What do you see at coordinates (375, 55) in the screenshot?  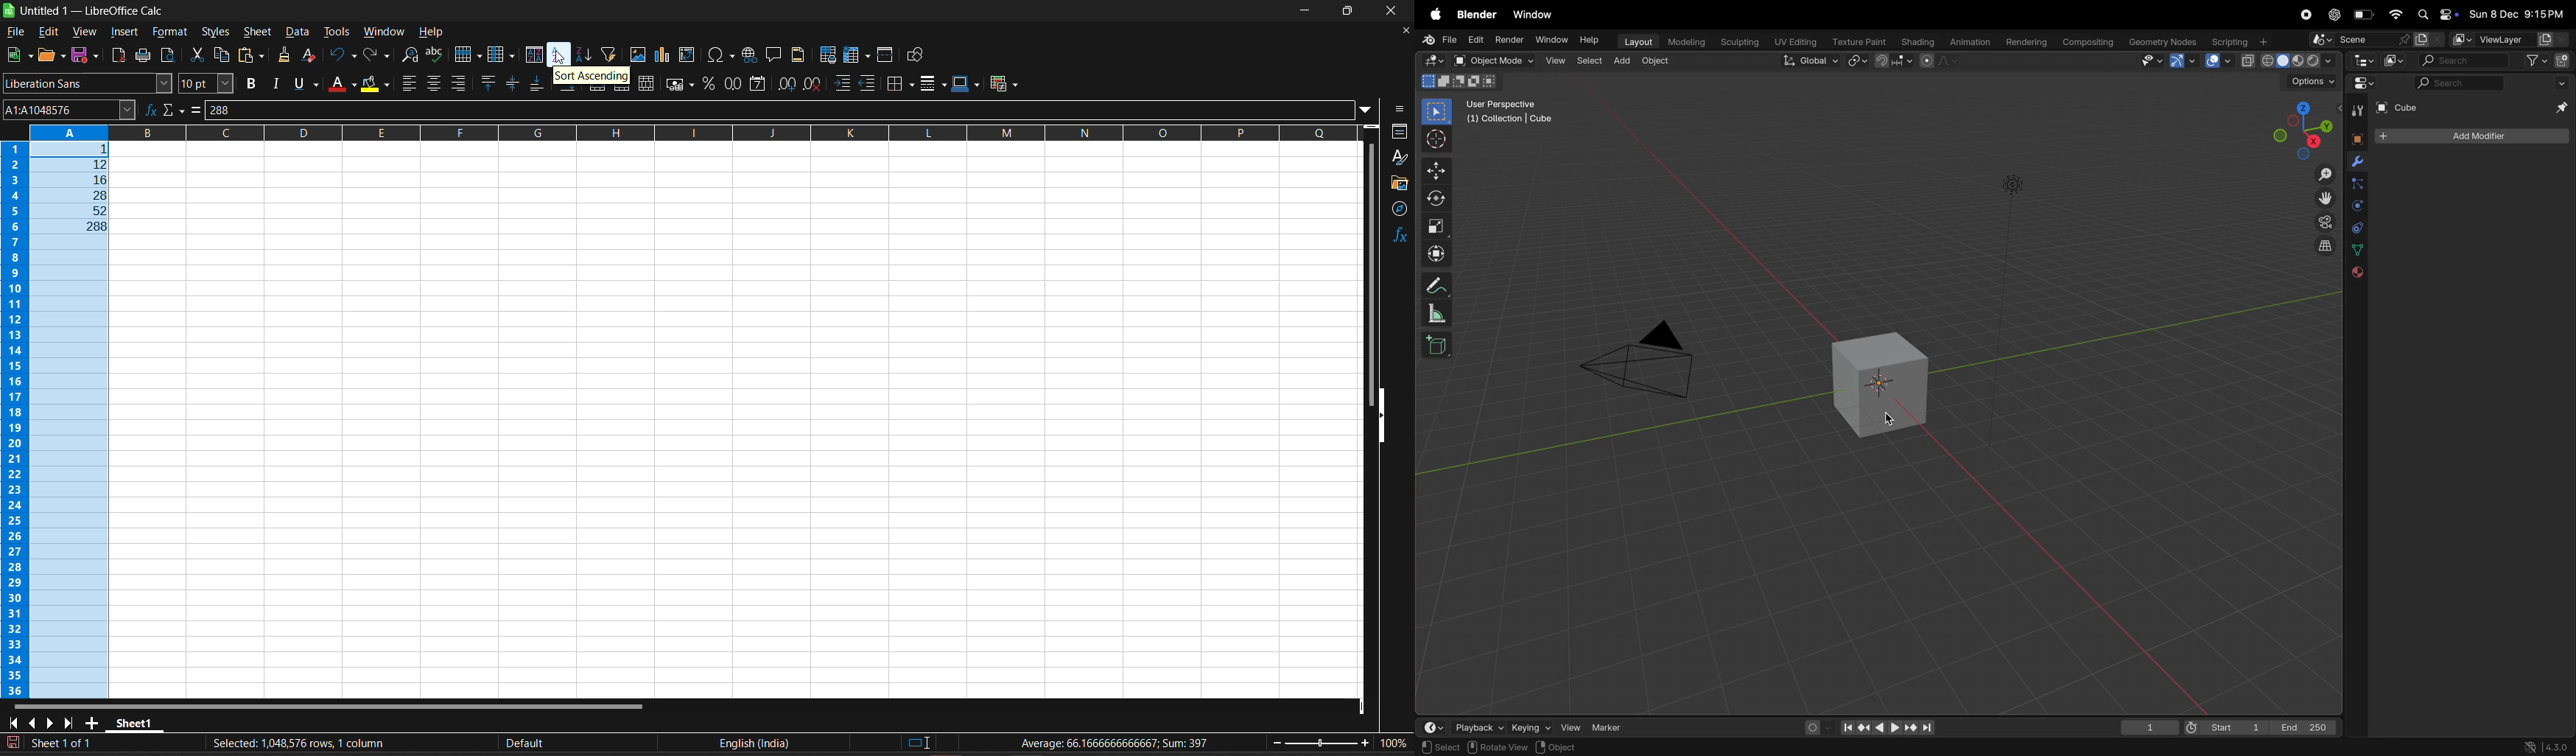 I see `redo` at bounding box center [375, 55].